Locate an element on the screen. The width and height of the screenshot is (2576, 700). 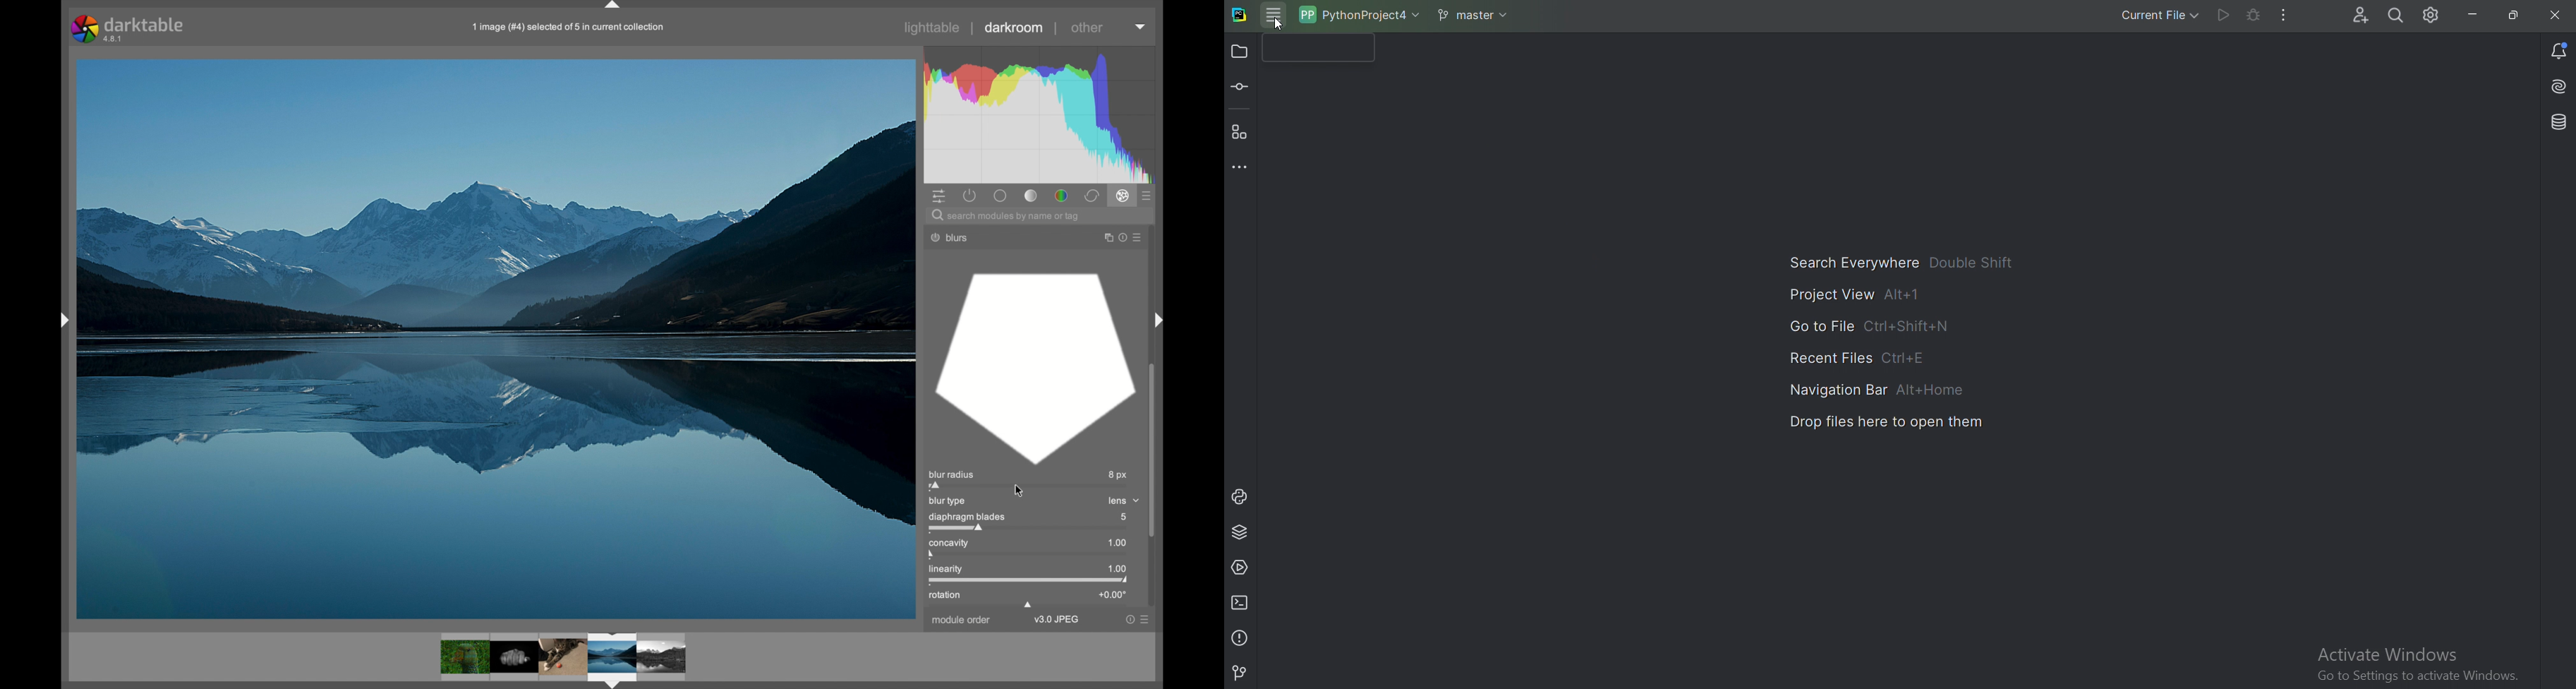
drag handle is located at coordinates (613, 6).